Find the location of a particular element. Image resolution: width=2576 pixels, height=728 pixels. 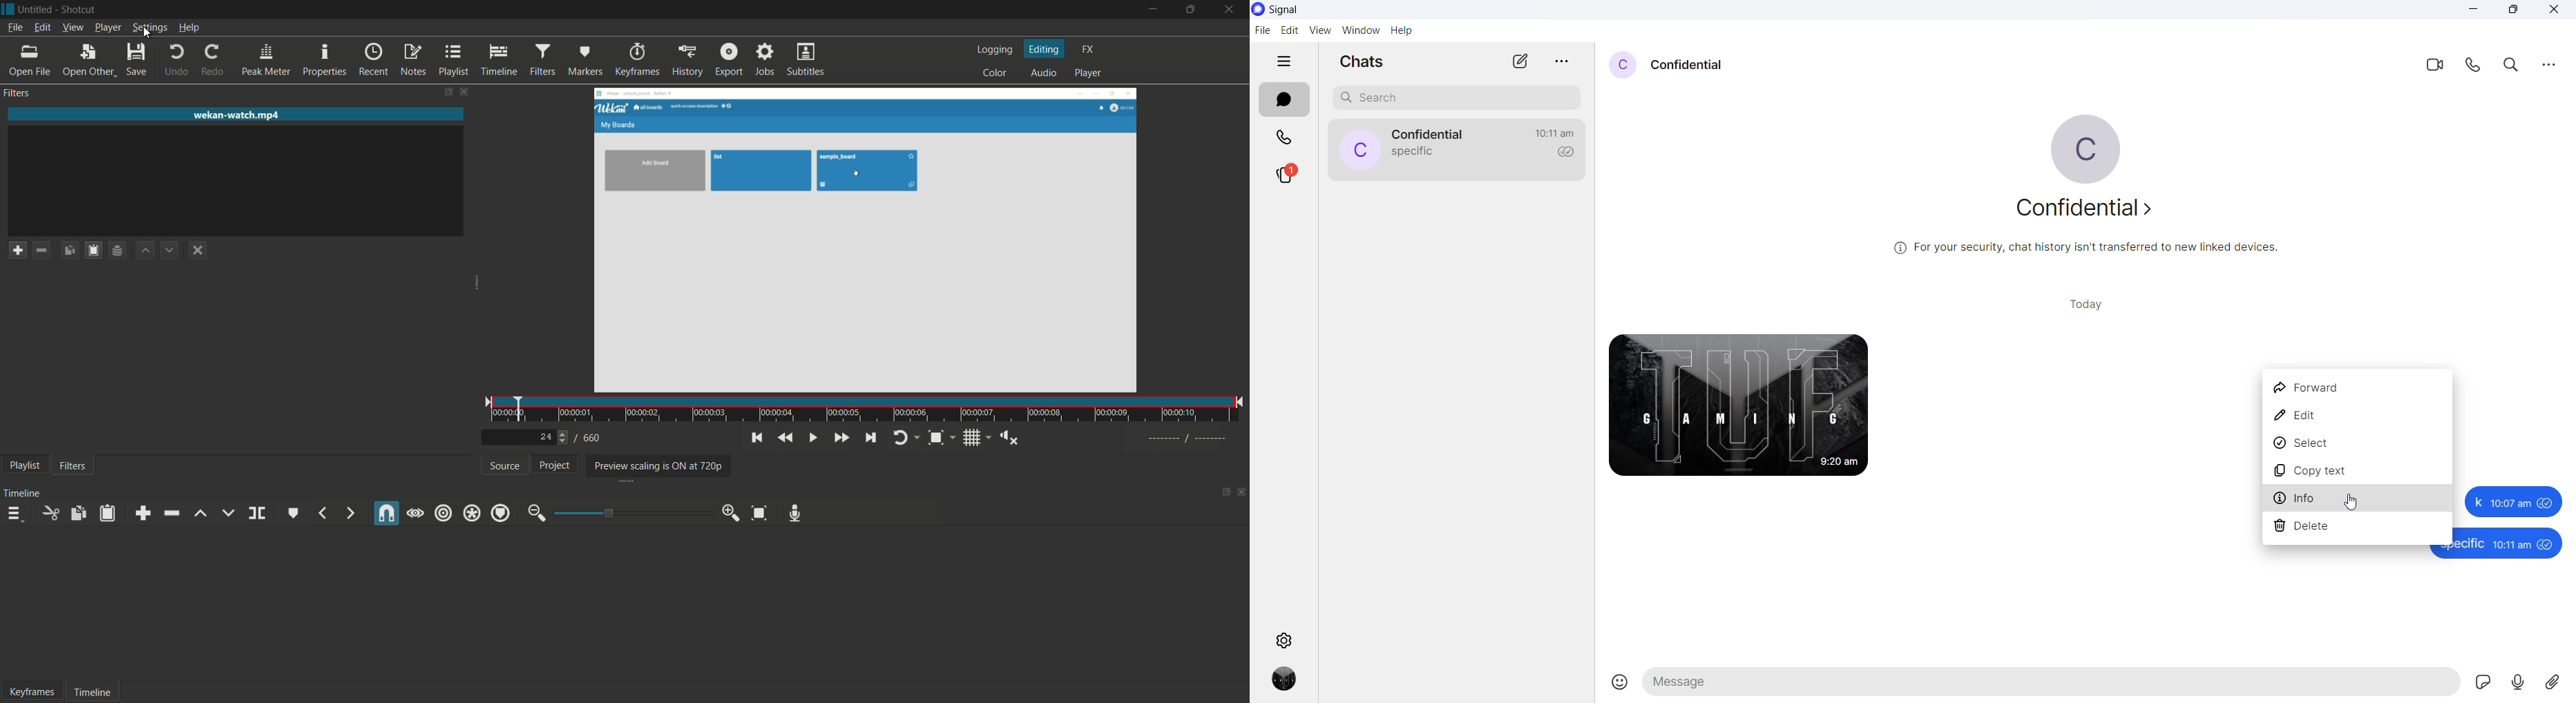

current frame is located at coordinates (546, 436).